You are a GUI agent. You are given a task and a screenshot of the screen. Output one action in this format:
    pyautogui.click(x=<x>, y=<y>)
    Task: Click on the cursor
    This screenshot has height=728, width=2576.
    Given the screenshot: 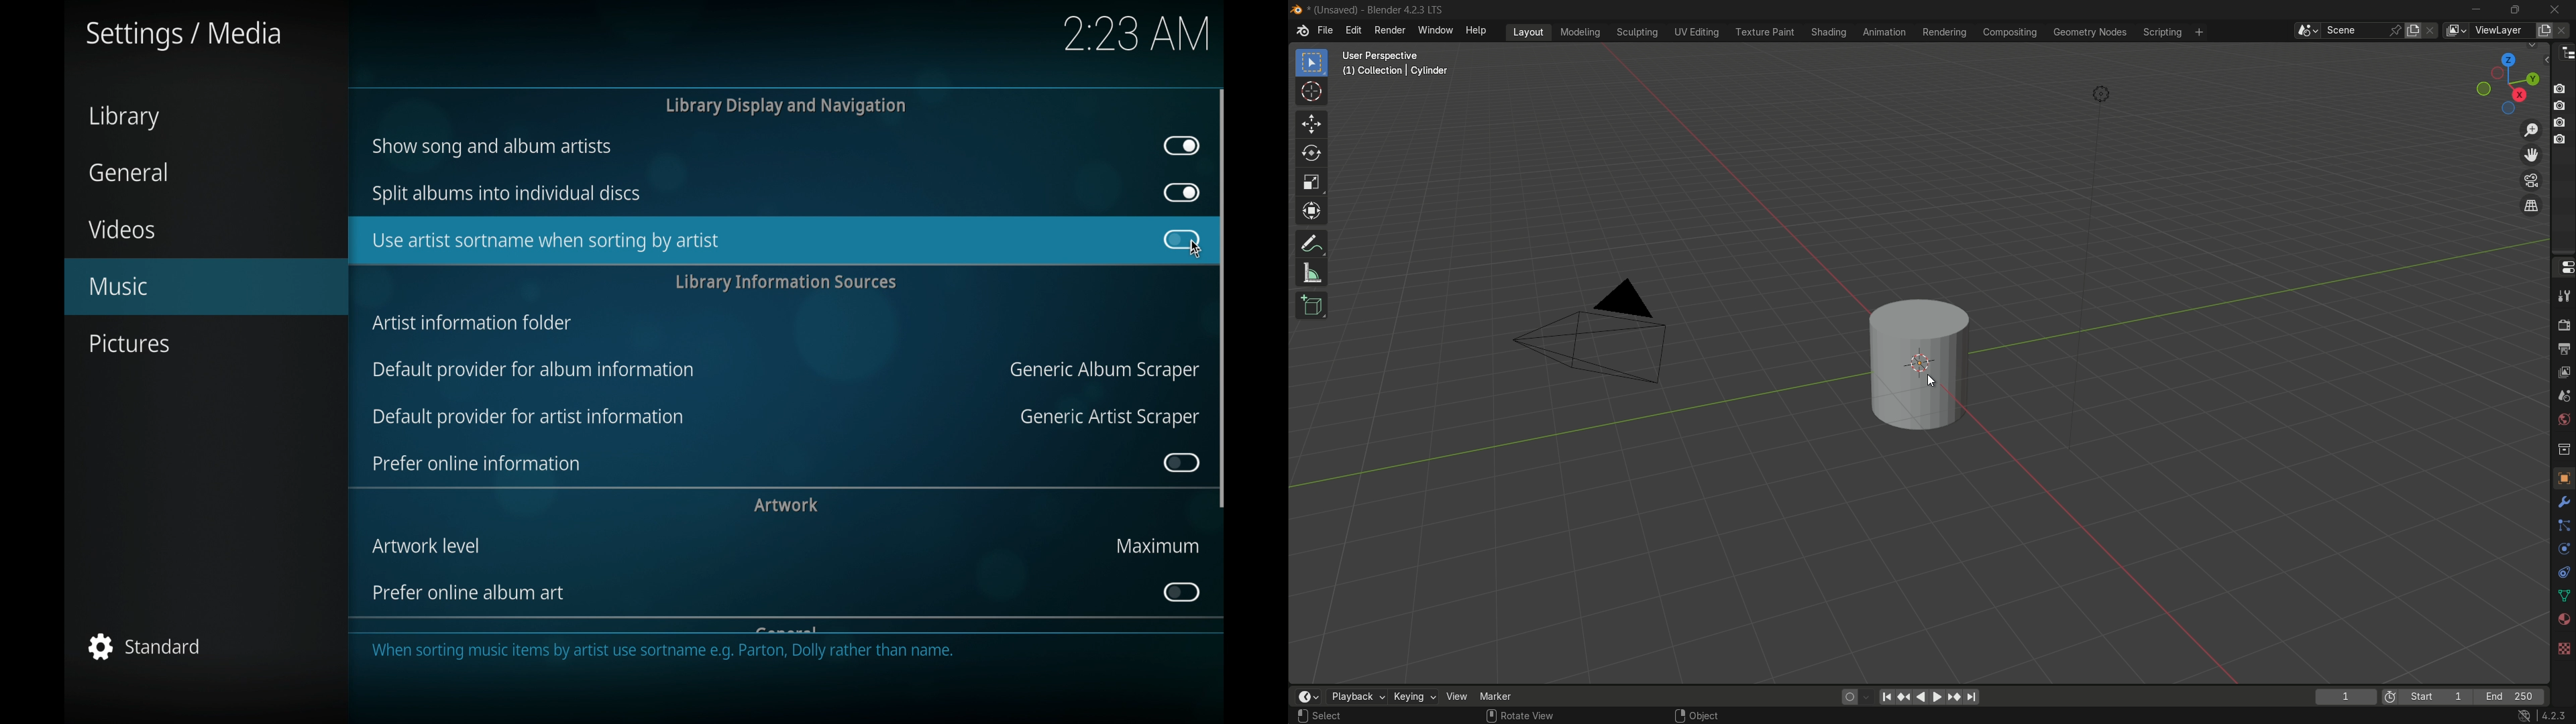 What is the action you would take?
    pyautogui.click(x=1935, y=381)
    